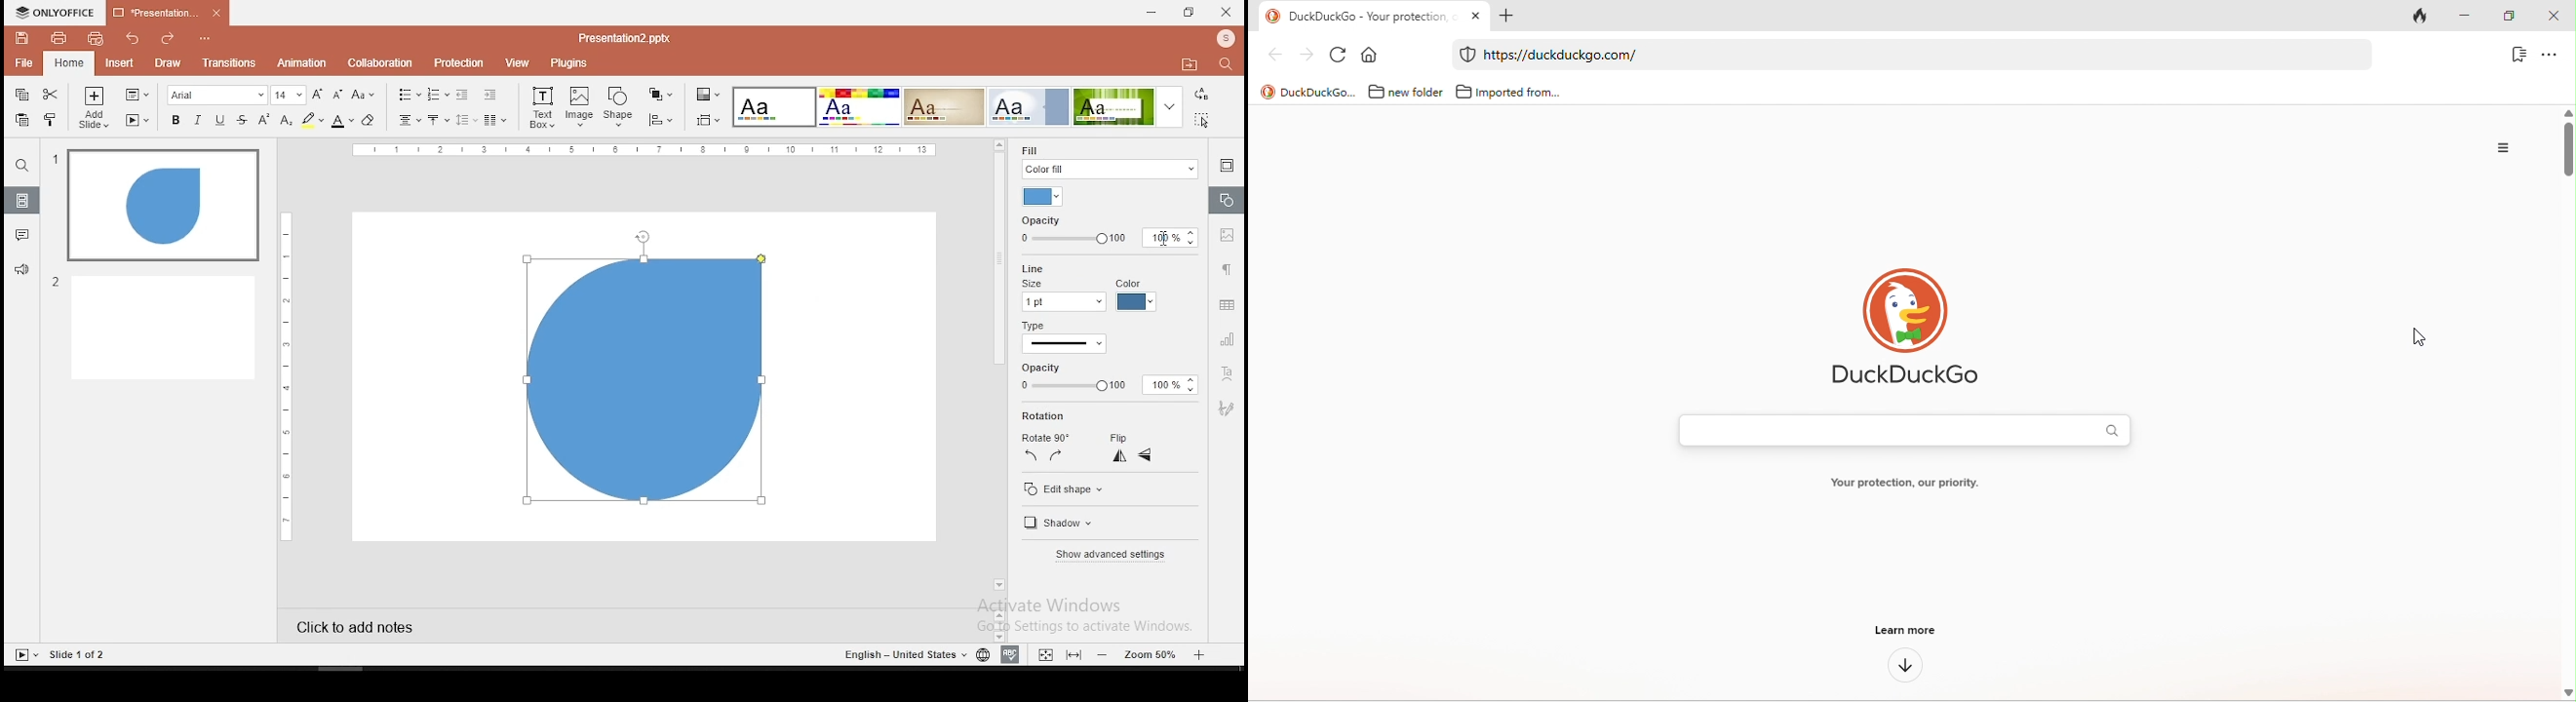 The image size is (2576, 728). I want to click on show advanced settings, so click(1110, 555).